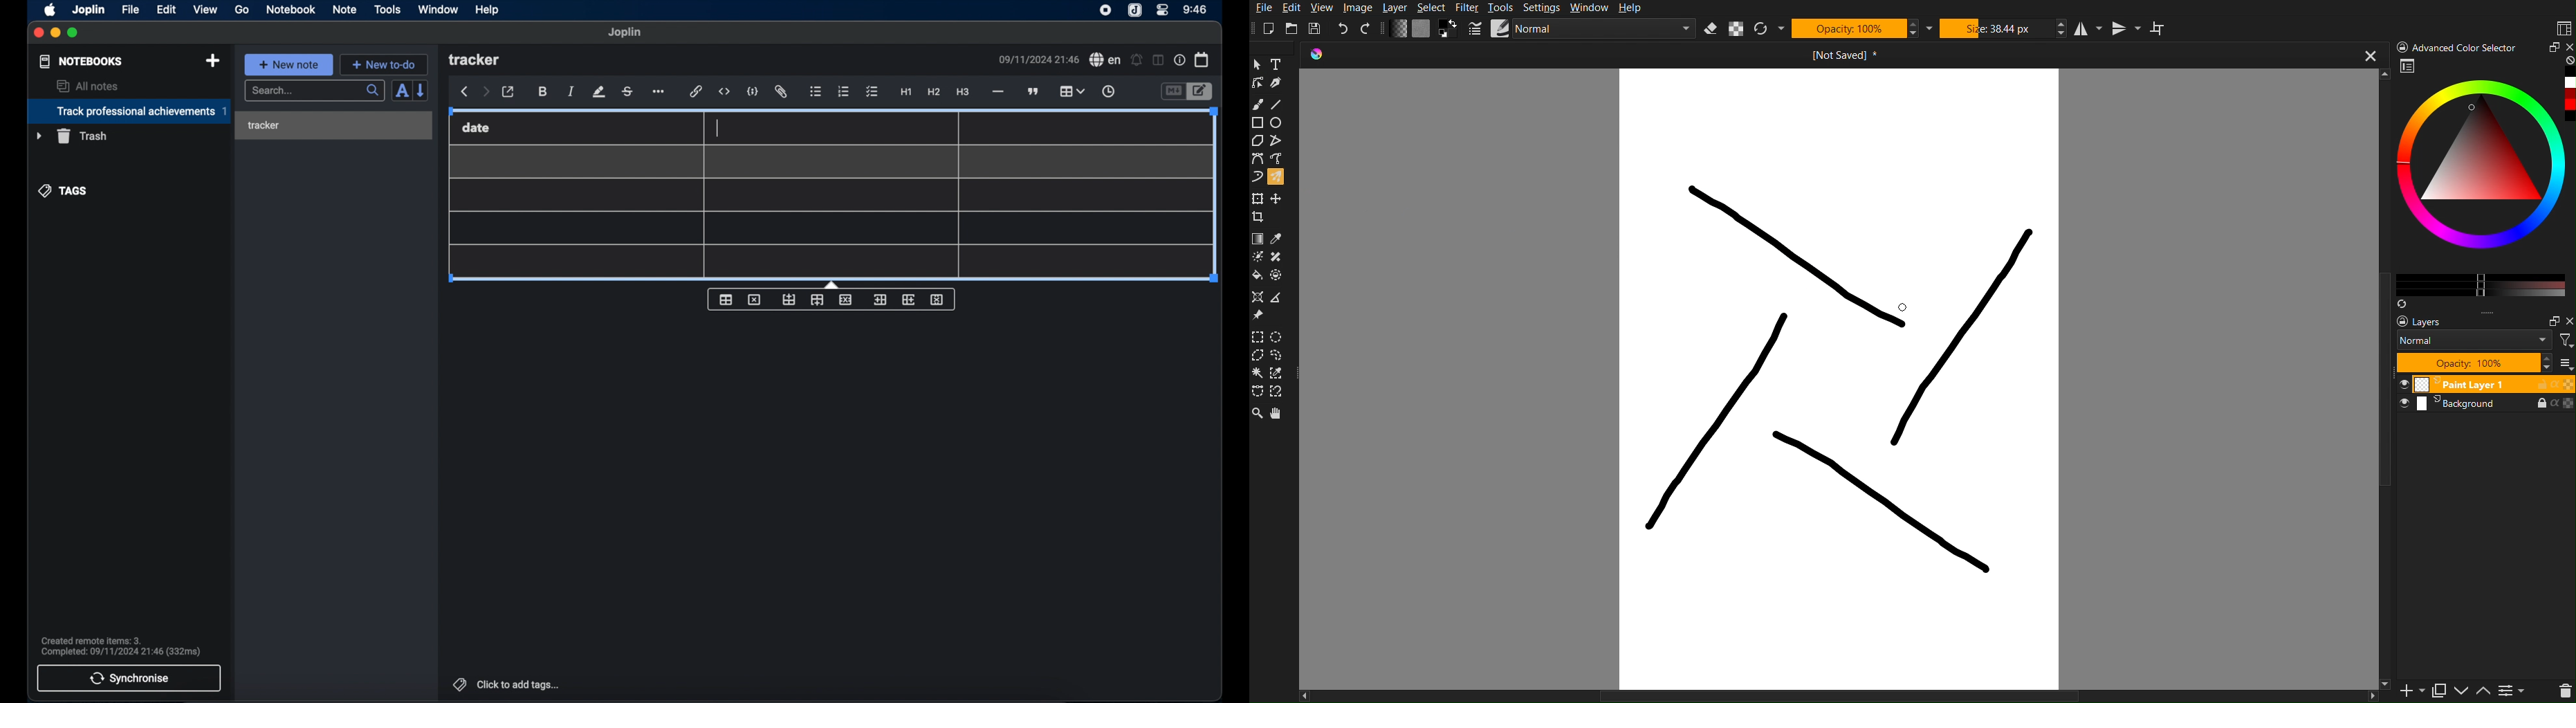 The image size is (2576, 728). What do you see at coordinates (1258, 373) in the screenshot?
I see `Continous selection tool` at bounding box center [1258, 373].